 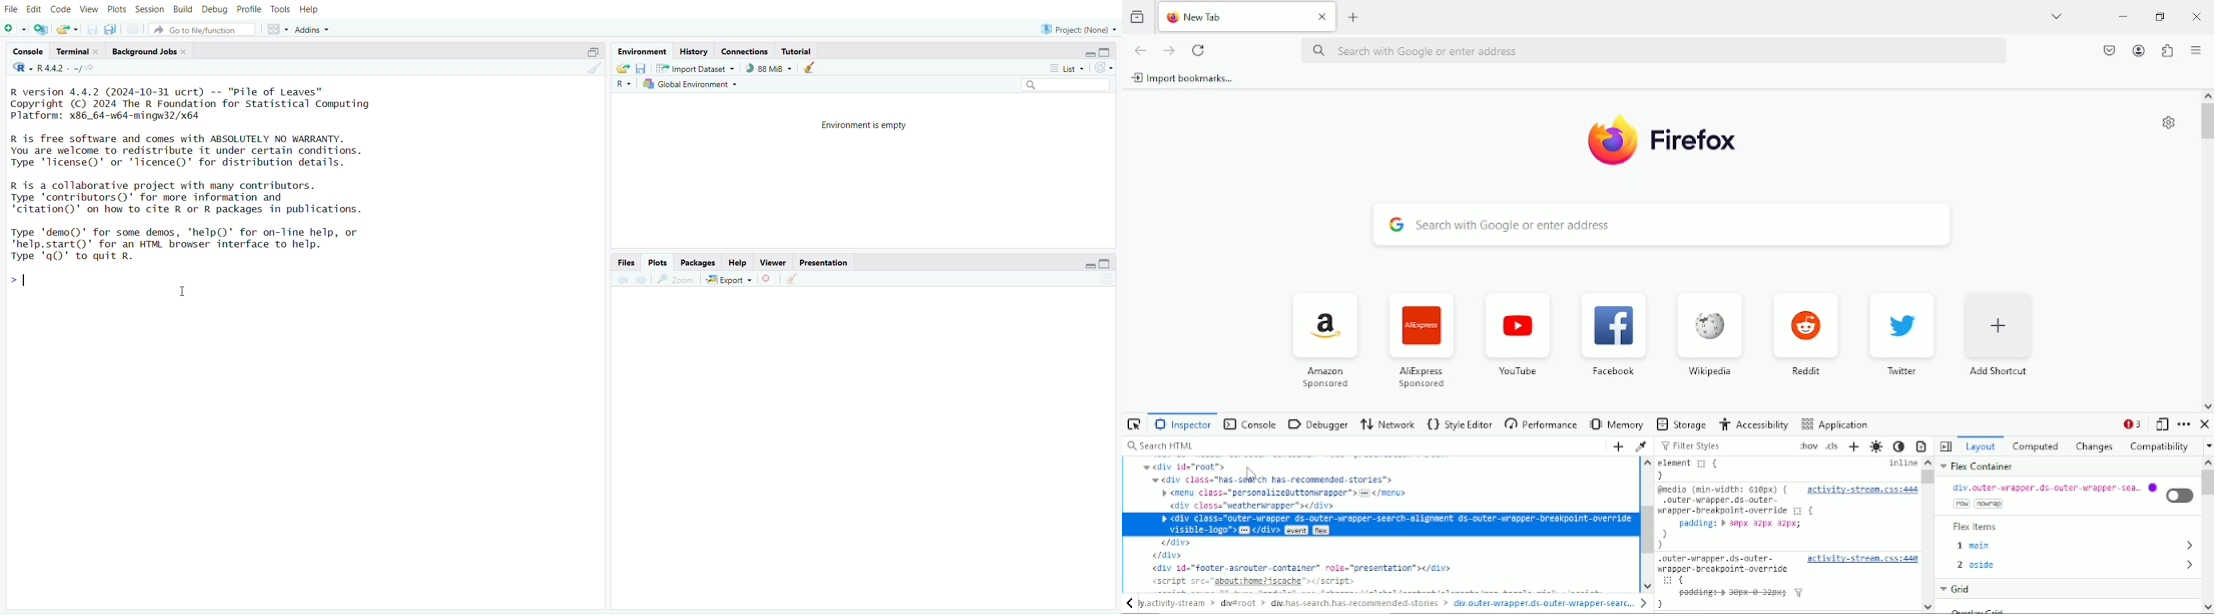 What do you see at coordinates (1089, 266) in the screenshot?
I see `expand` at bounding box center [1089, 266].